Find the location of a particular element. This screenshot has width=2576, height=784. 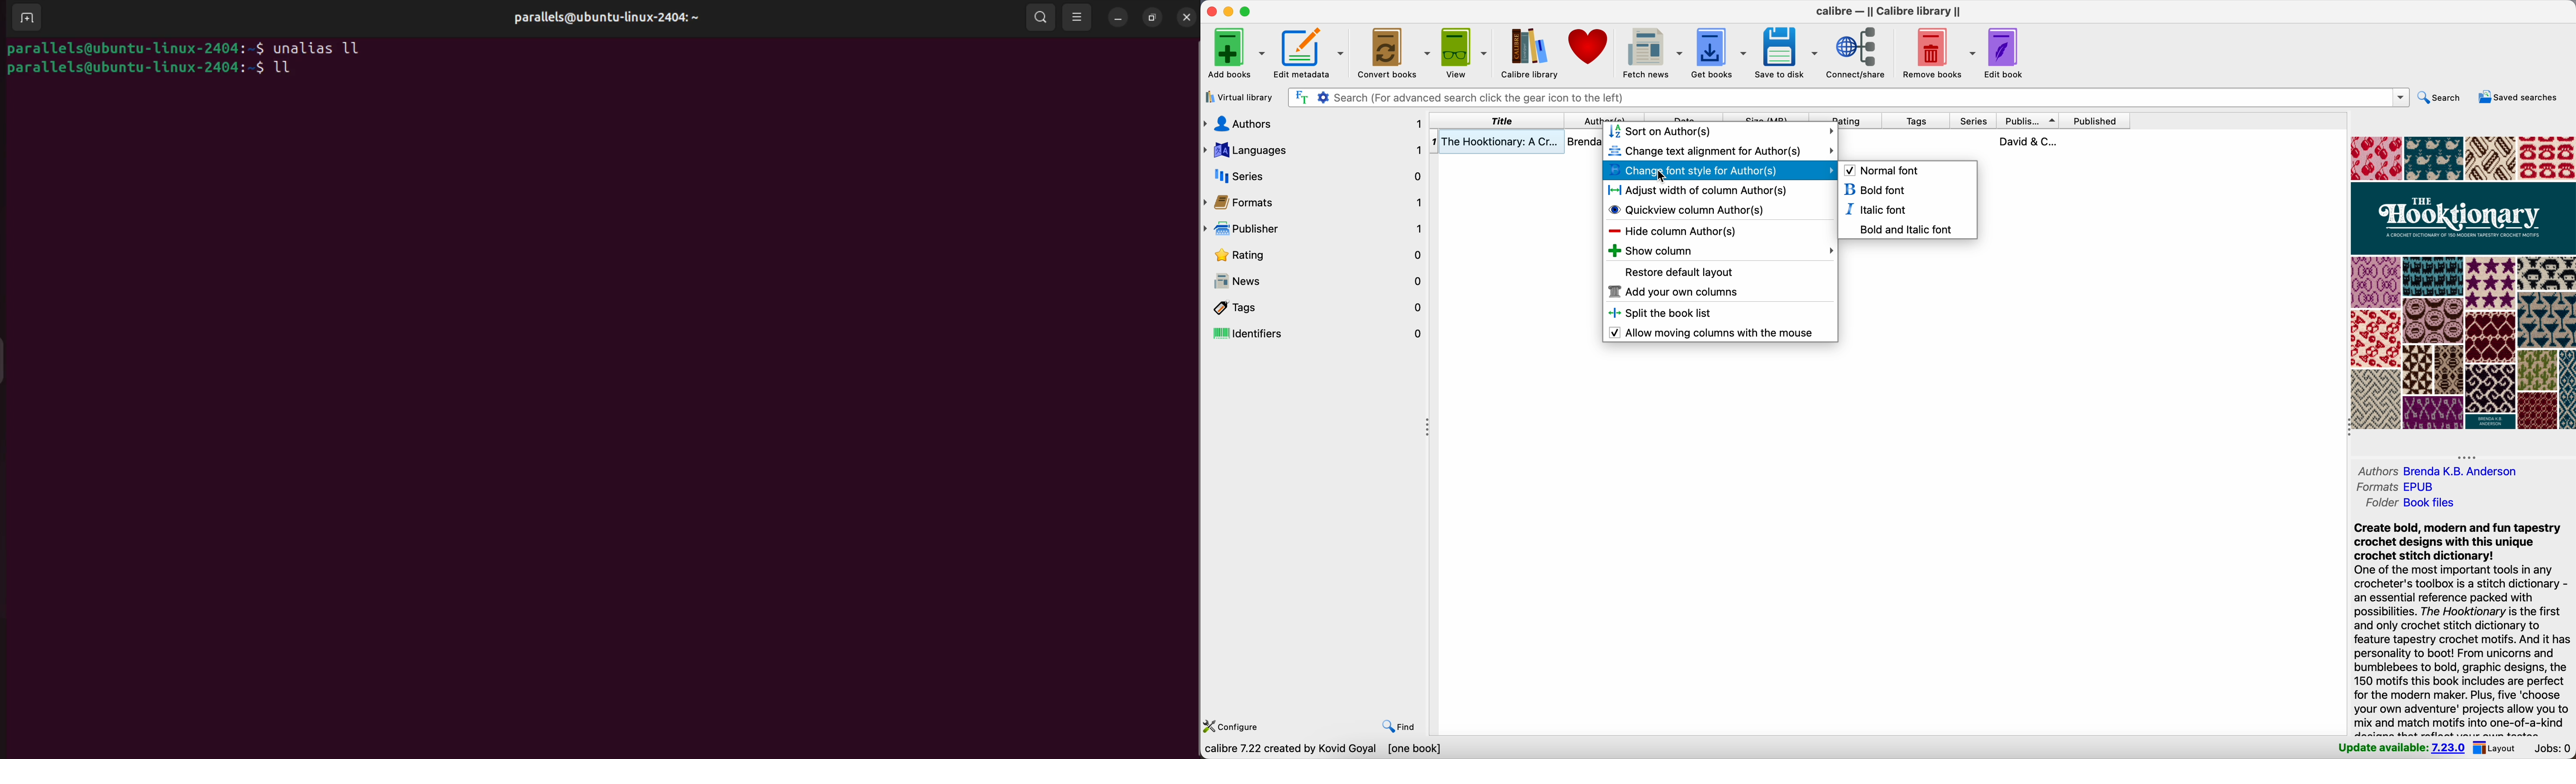

publisher is located at coordinates (1314, 227).